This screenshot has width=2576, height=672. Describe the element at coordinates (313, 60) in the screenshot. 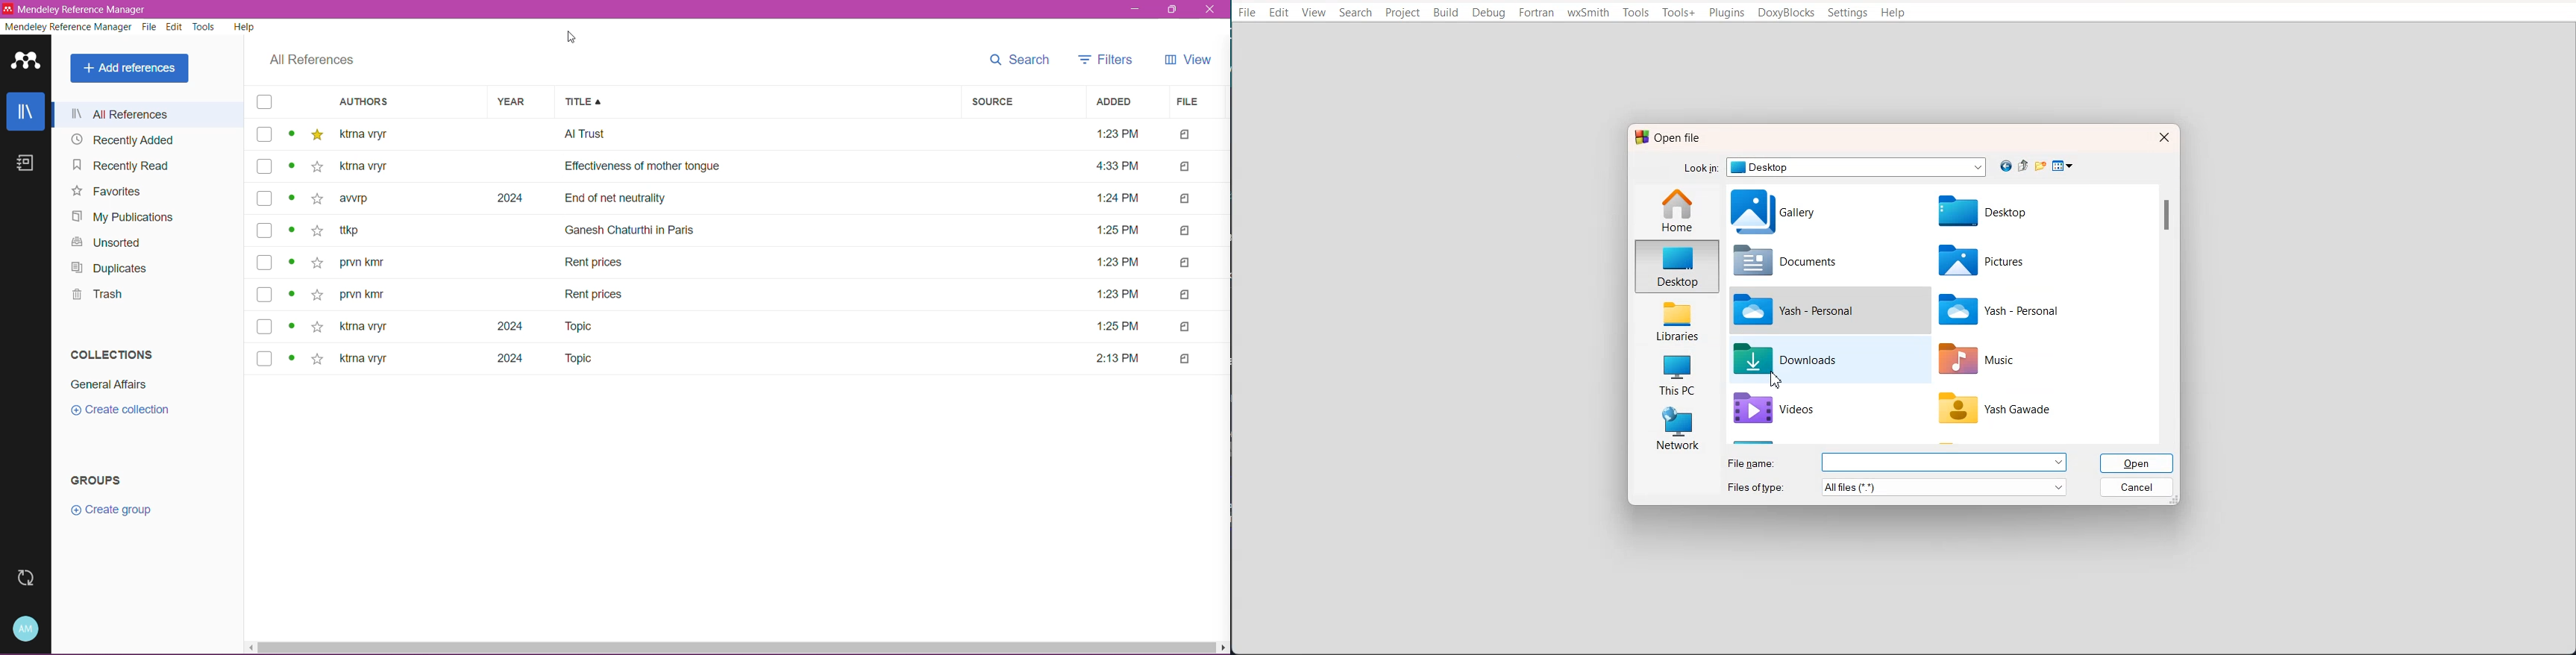

I see `All References` at that location.